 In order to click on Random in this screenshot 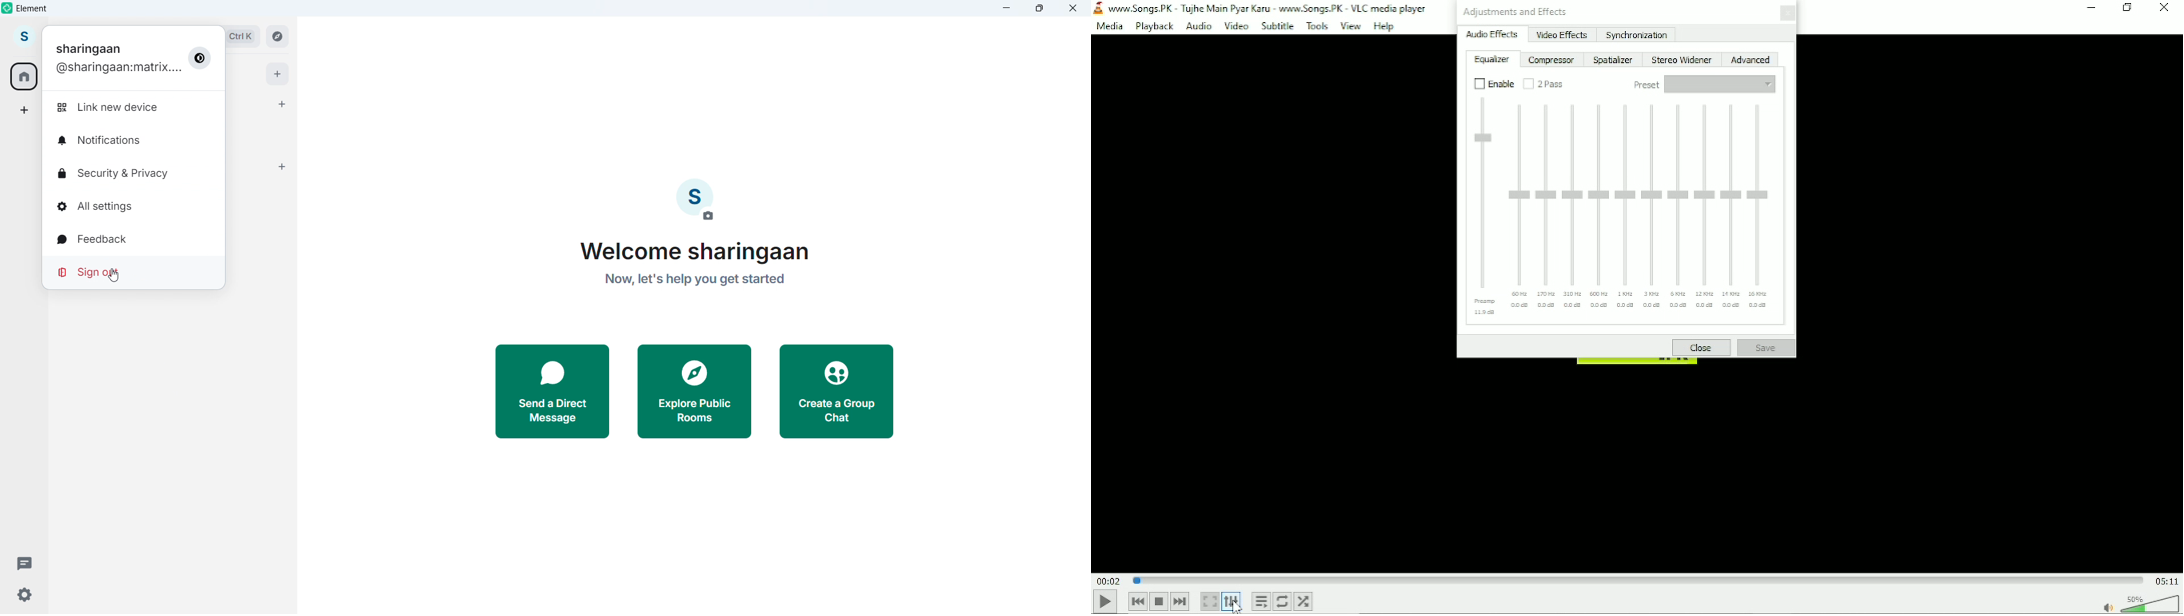, I will do `click(1303, 601)`.